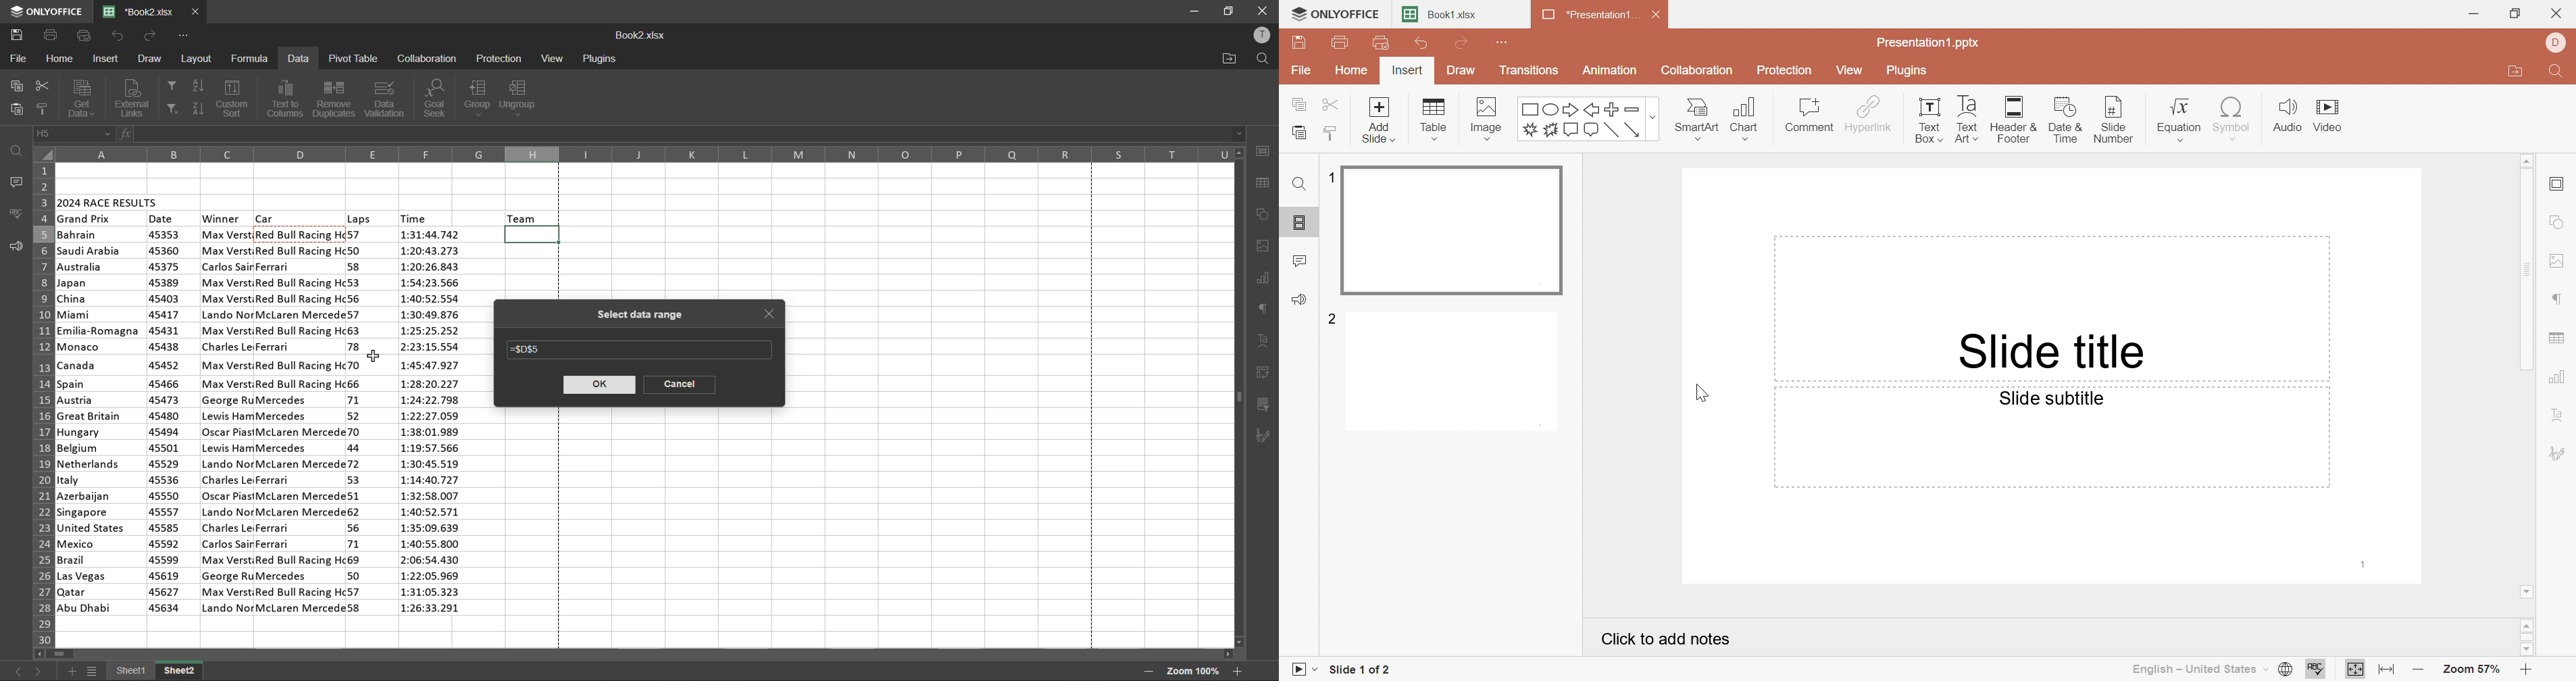 The width and height of the screenshot is (2576, 700). What do you see at coordinates (1231, 10) in the screenshot?
I see `maximize` at bounding box center [1231, 10].